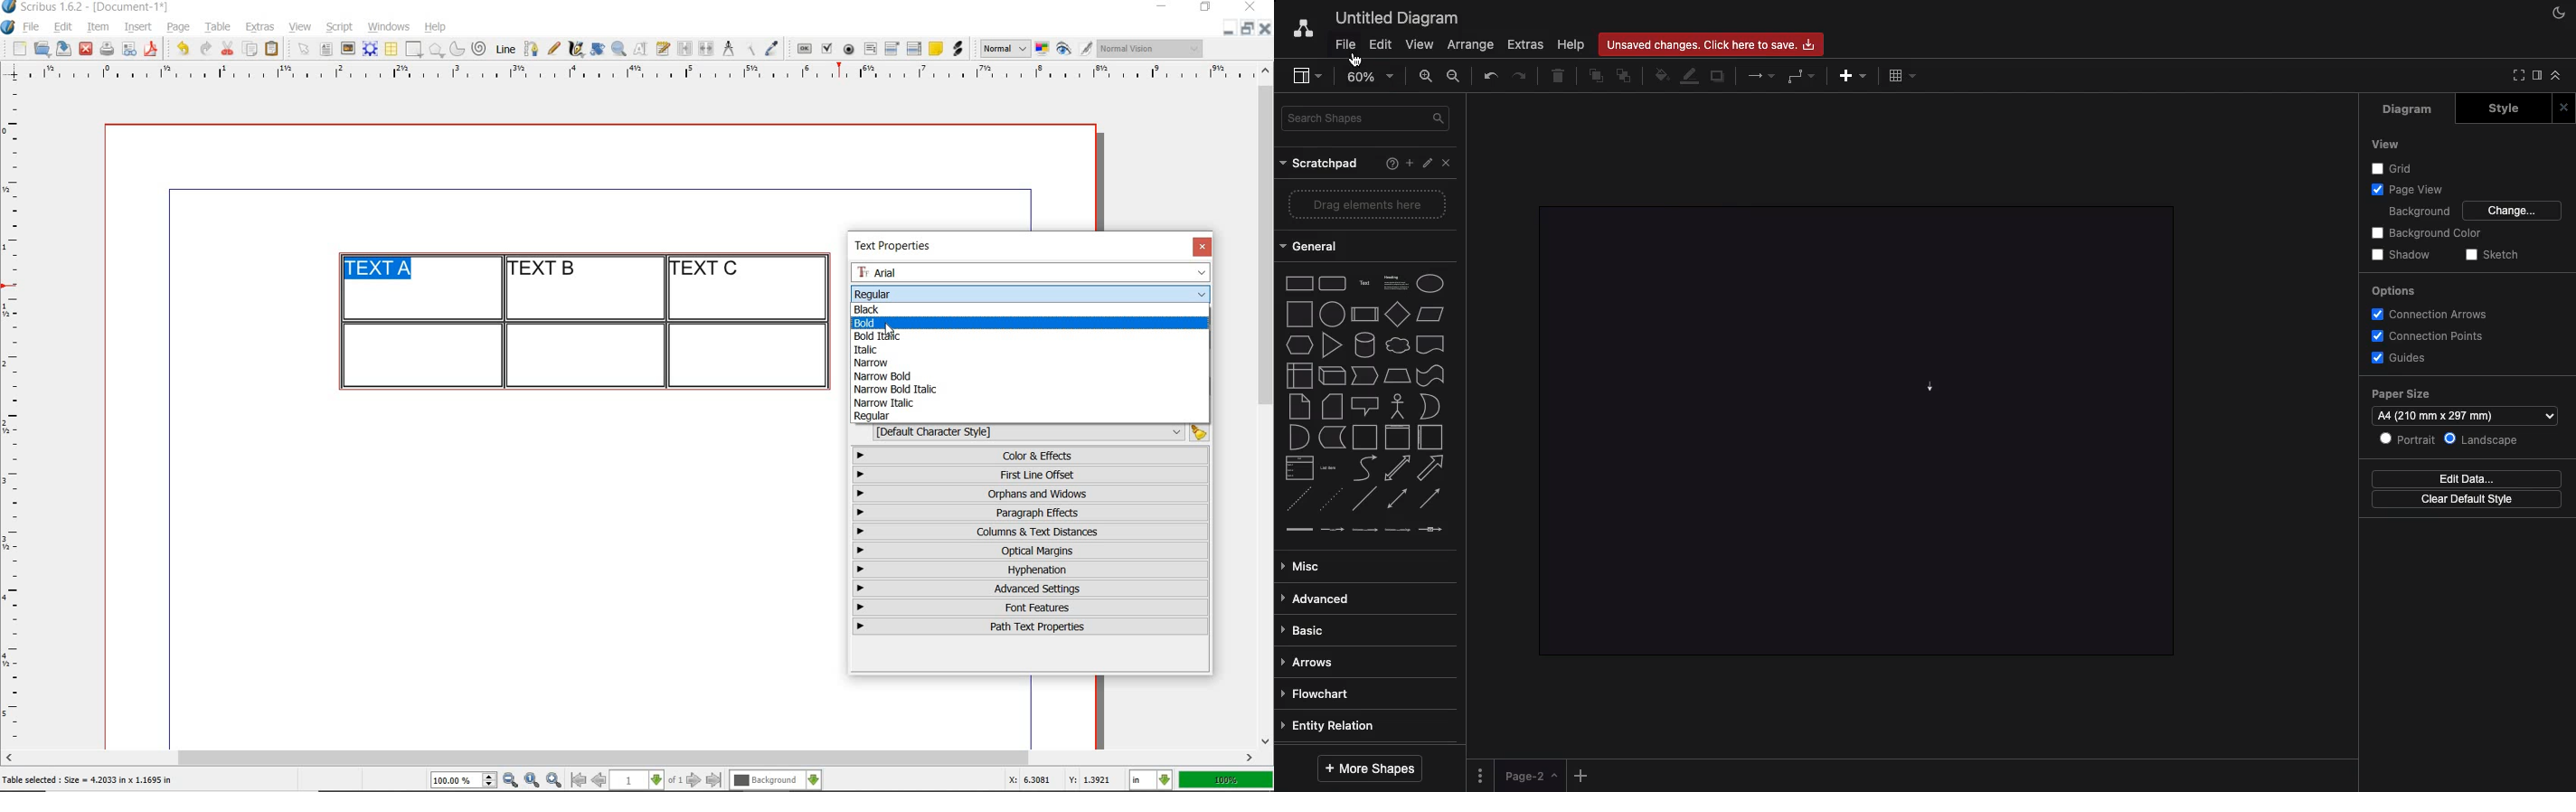 This screenshot has width=2576, height=812. Describe the element at coordinates (1660, 76) in the screenshot. I see `Fill` at that location.